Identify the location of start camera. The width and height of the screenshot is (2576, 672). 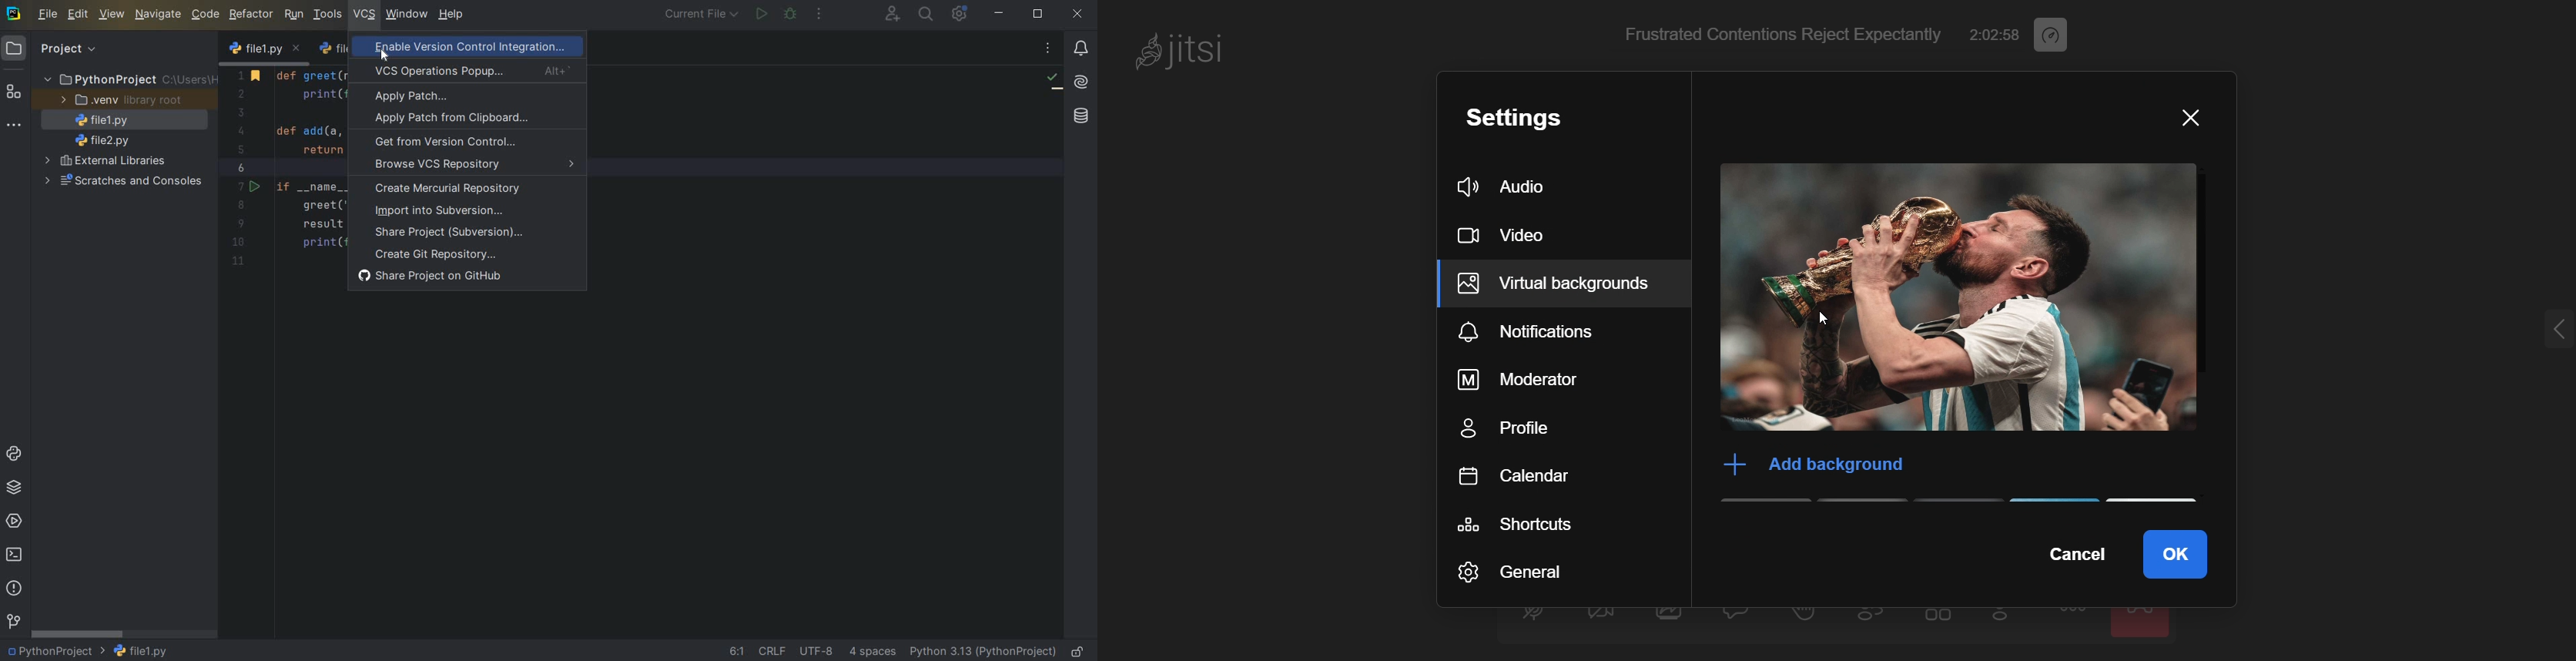
(1600, 619).